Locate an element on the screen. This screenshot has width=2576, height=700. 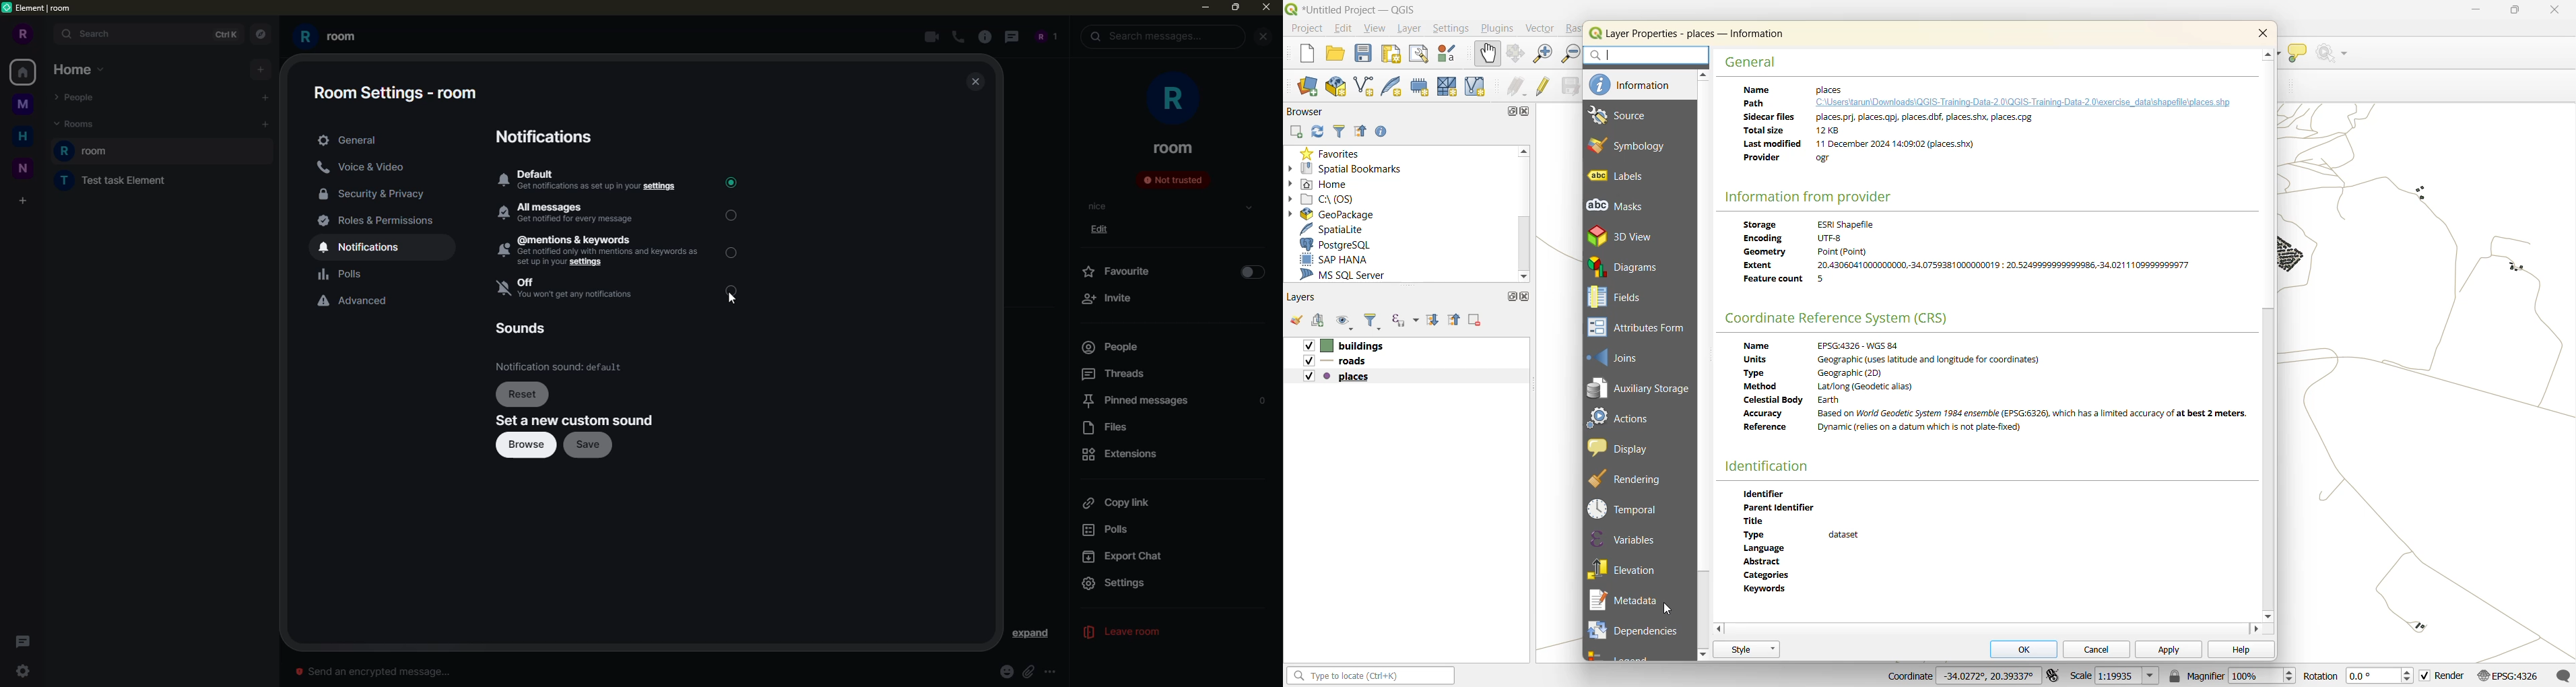
render is located at coordinates (2442, 676).